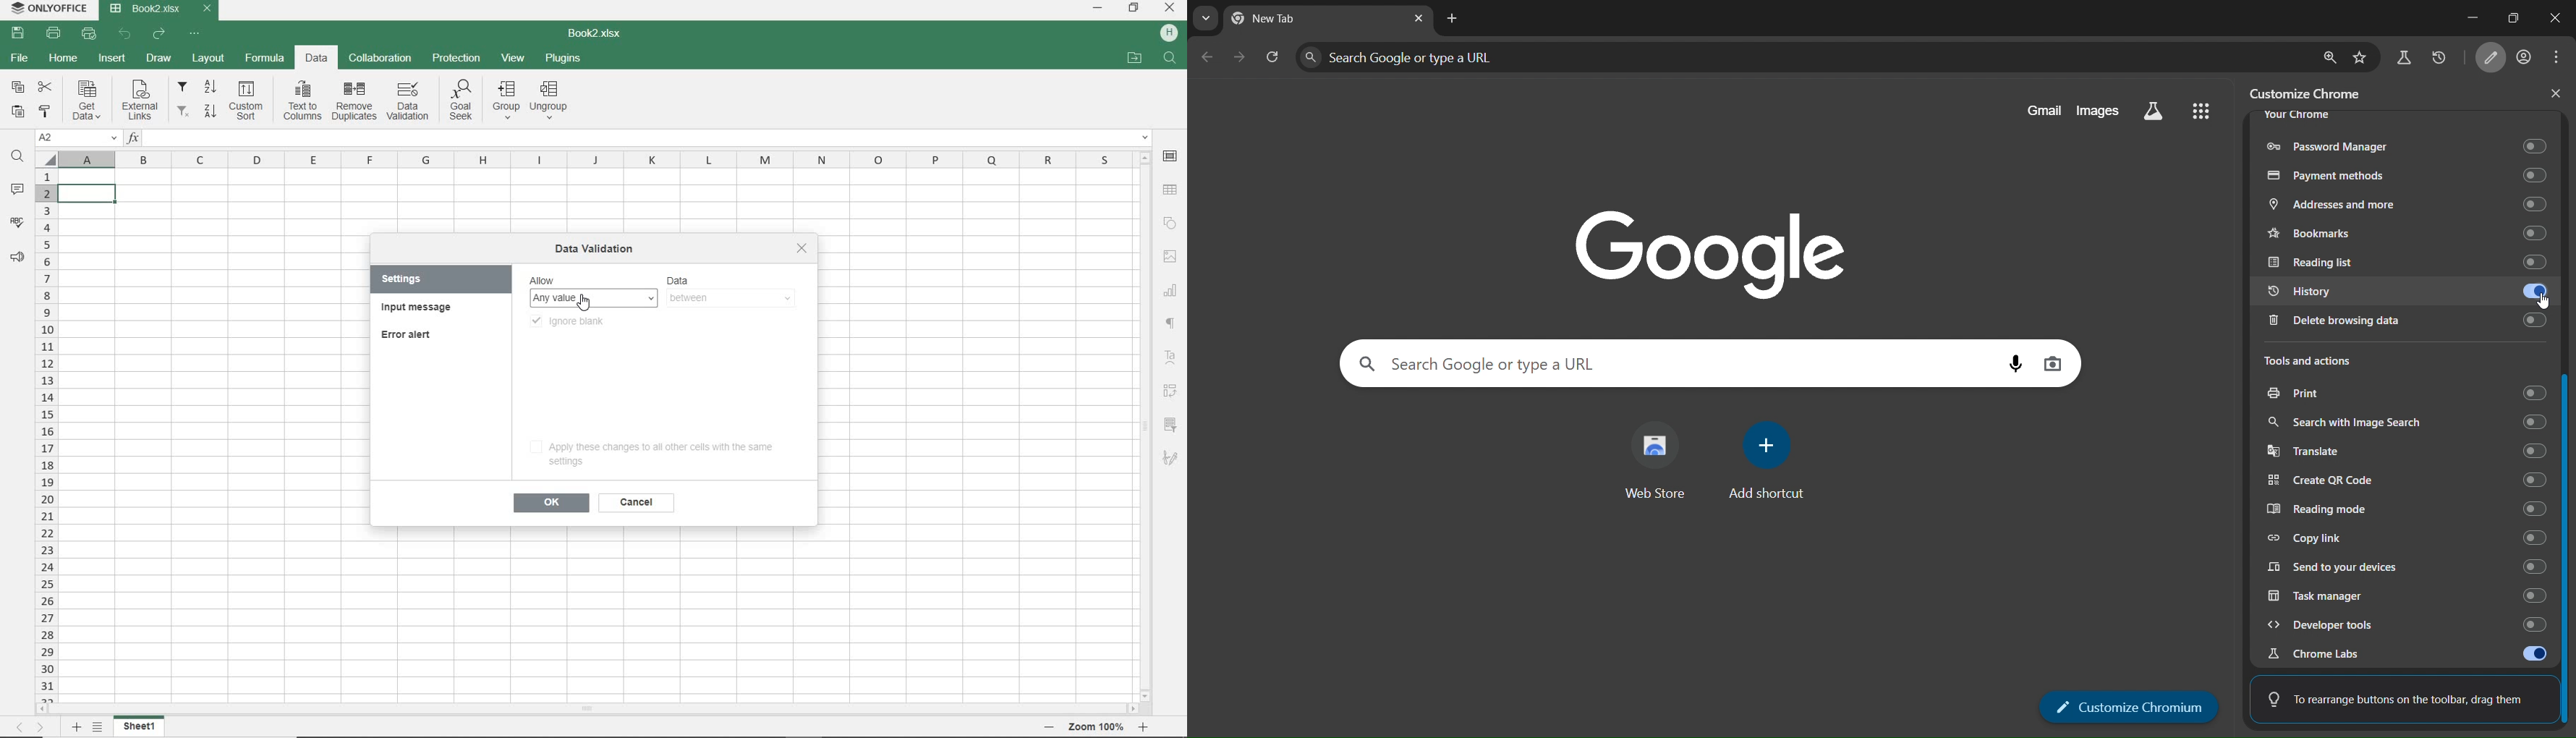  What do you see at coordinates (635, 503) in the screenshot?
I see `cancel` at bounding box center [635, 503].